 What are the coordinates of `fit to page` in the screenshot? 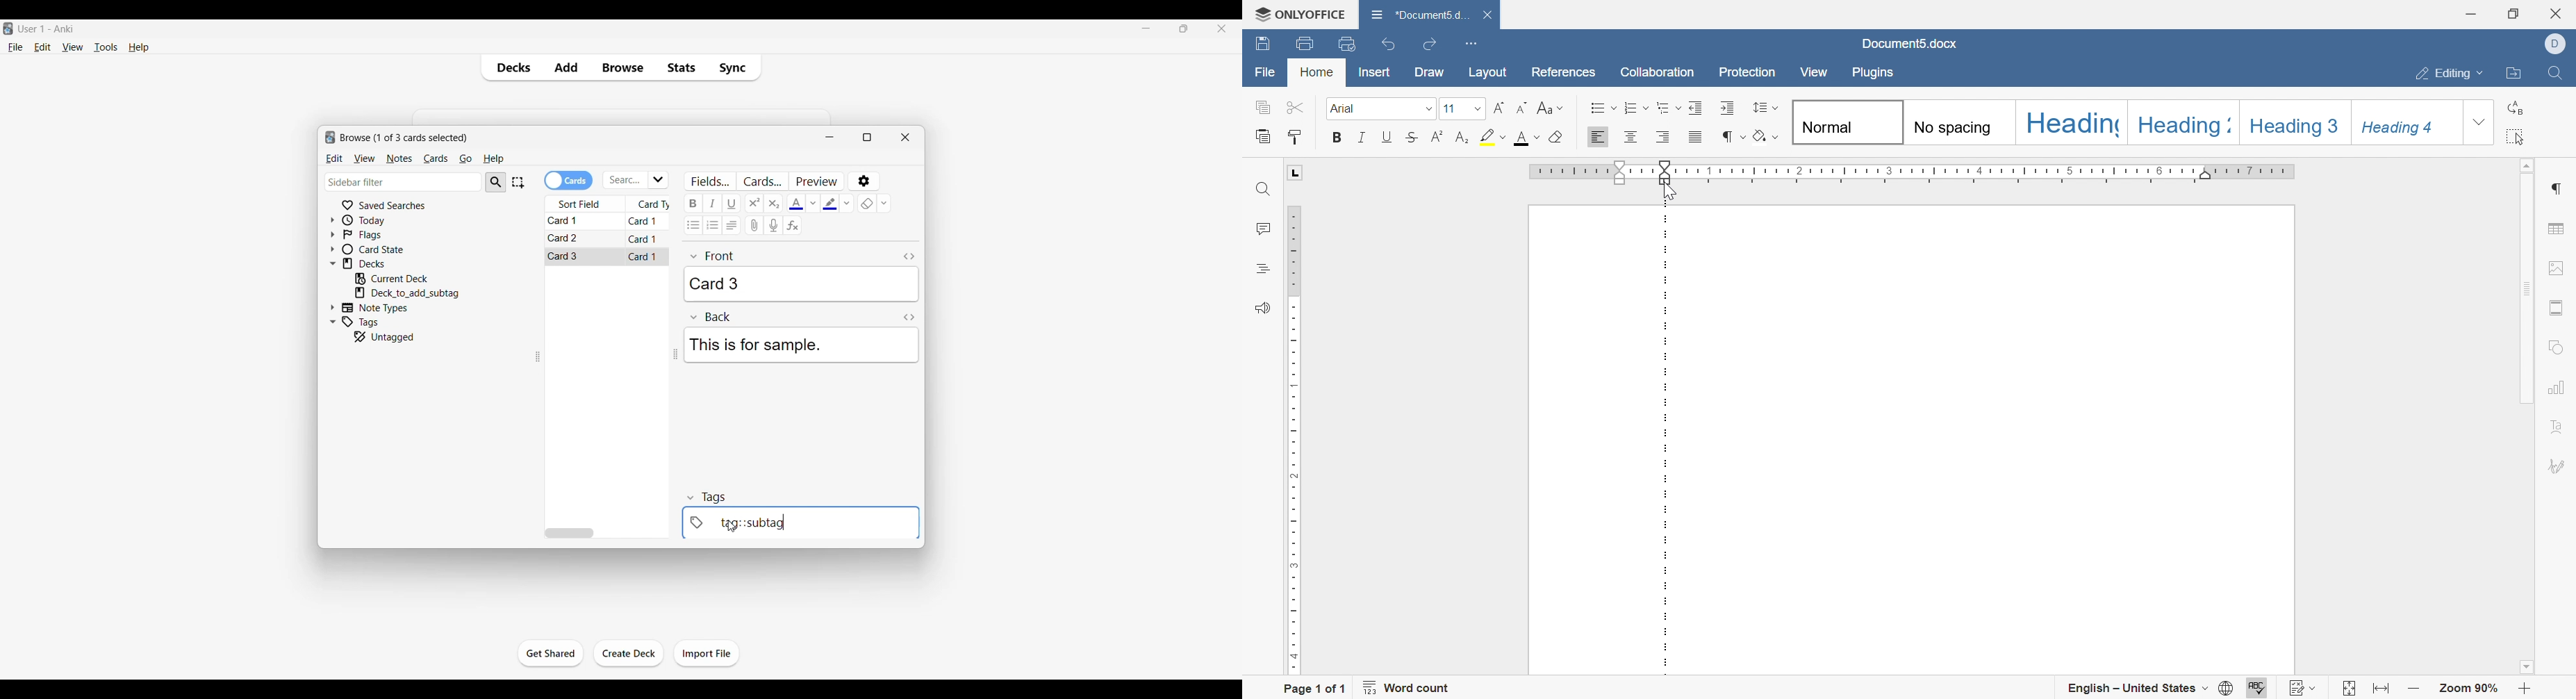 It's located at (2346, 689).